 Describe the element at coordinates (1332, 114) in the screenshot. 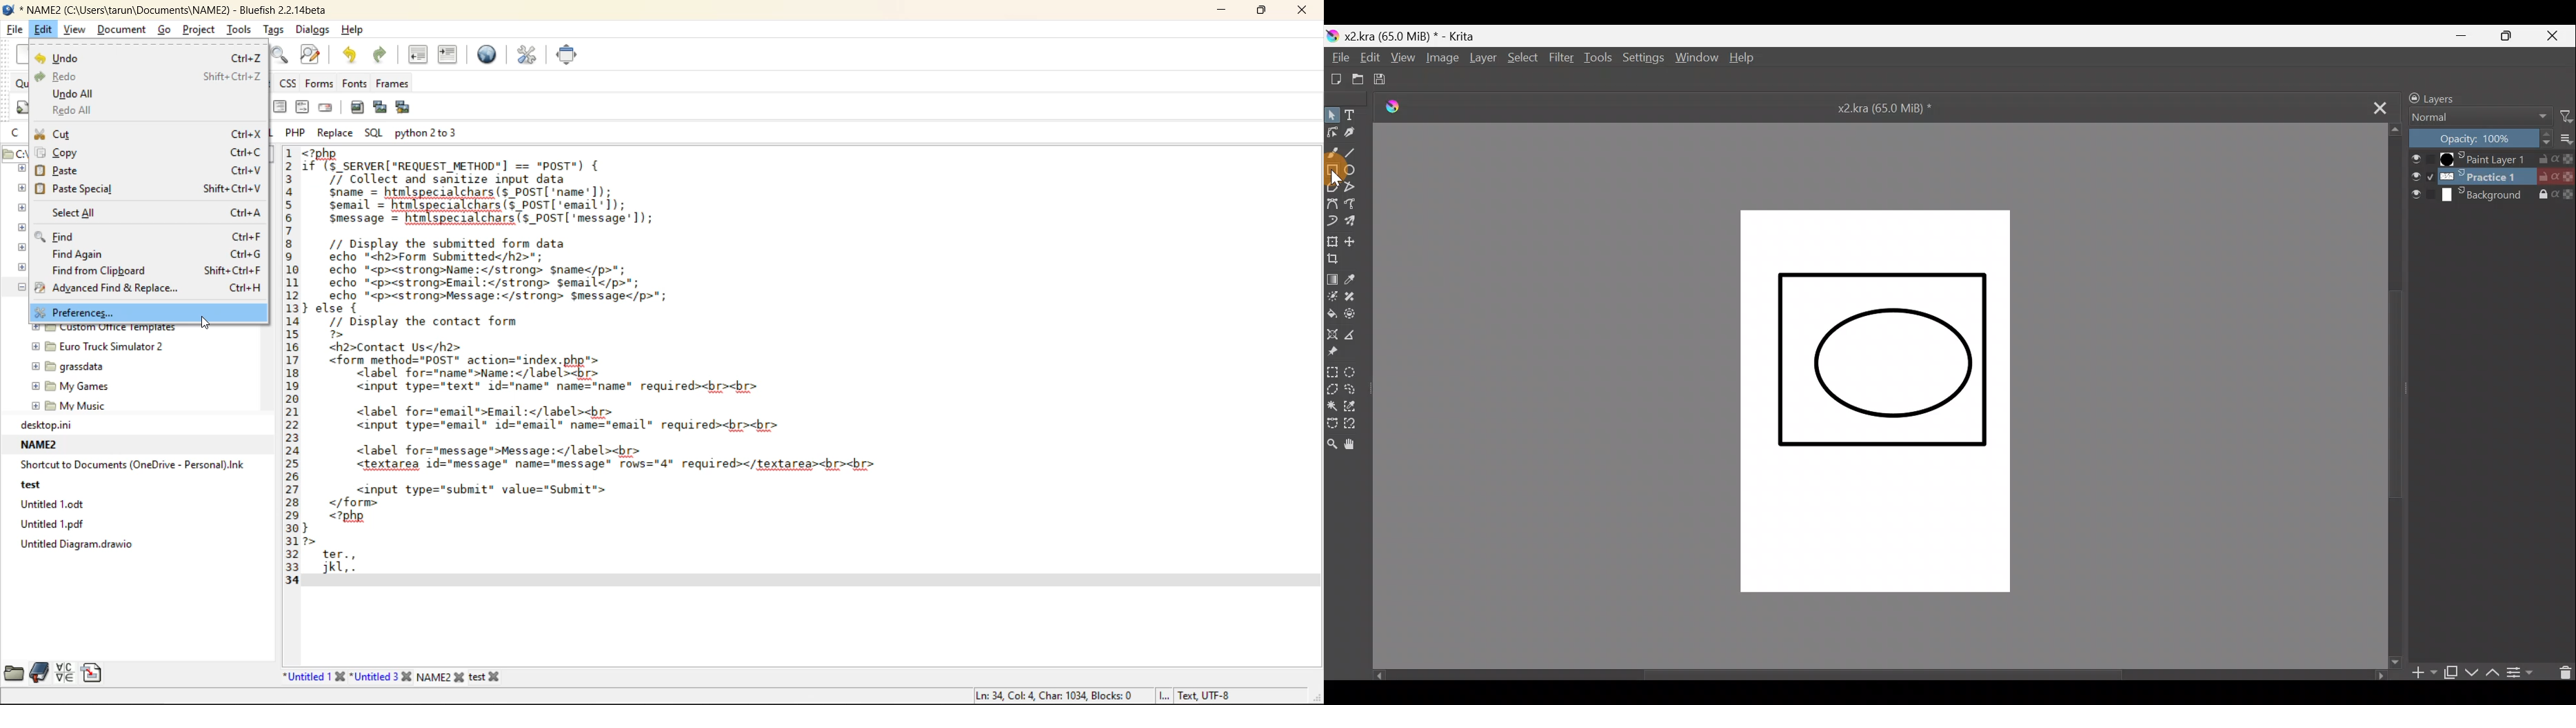

I see `Select shapes tool` at that location.